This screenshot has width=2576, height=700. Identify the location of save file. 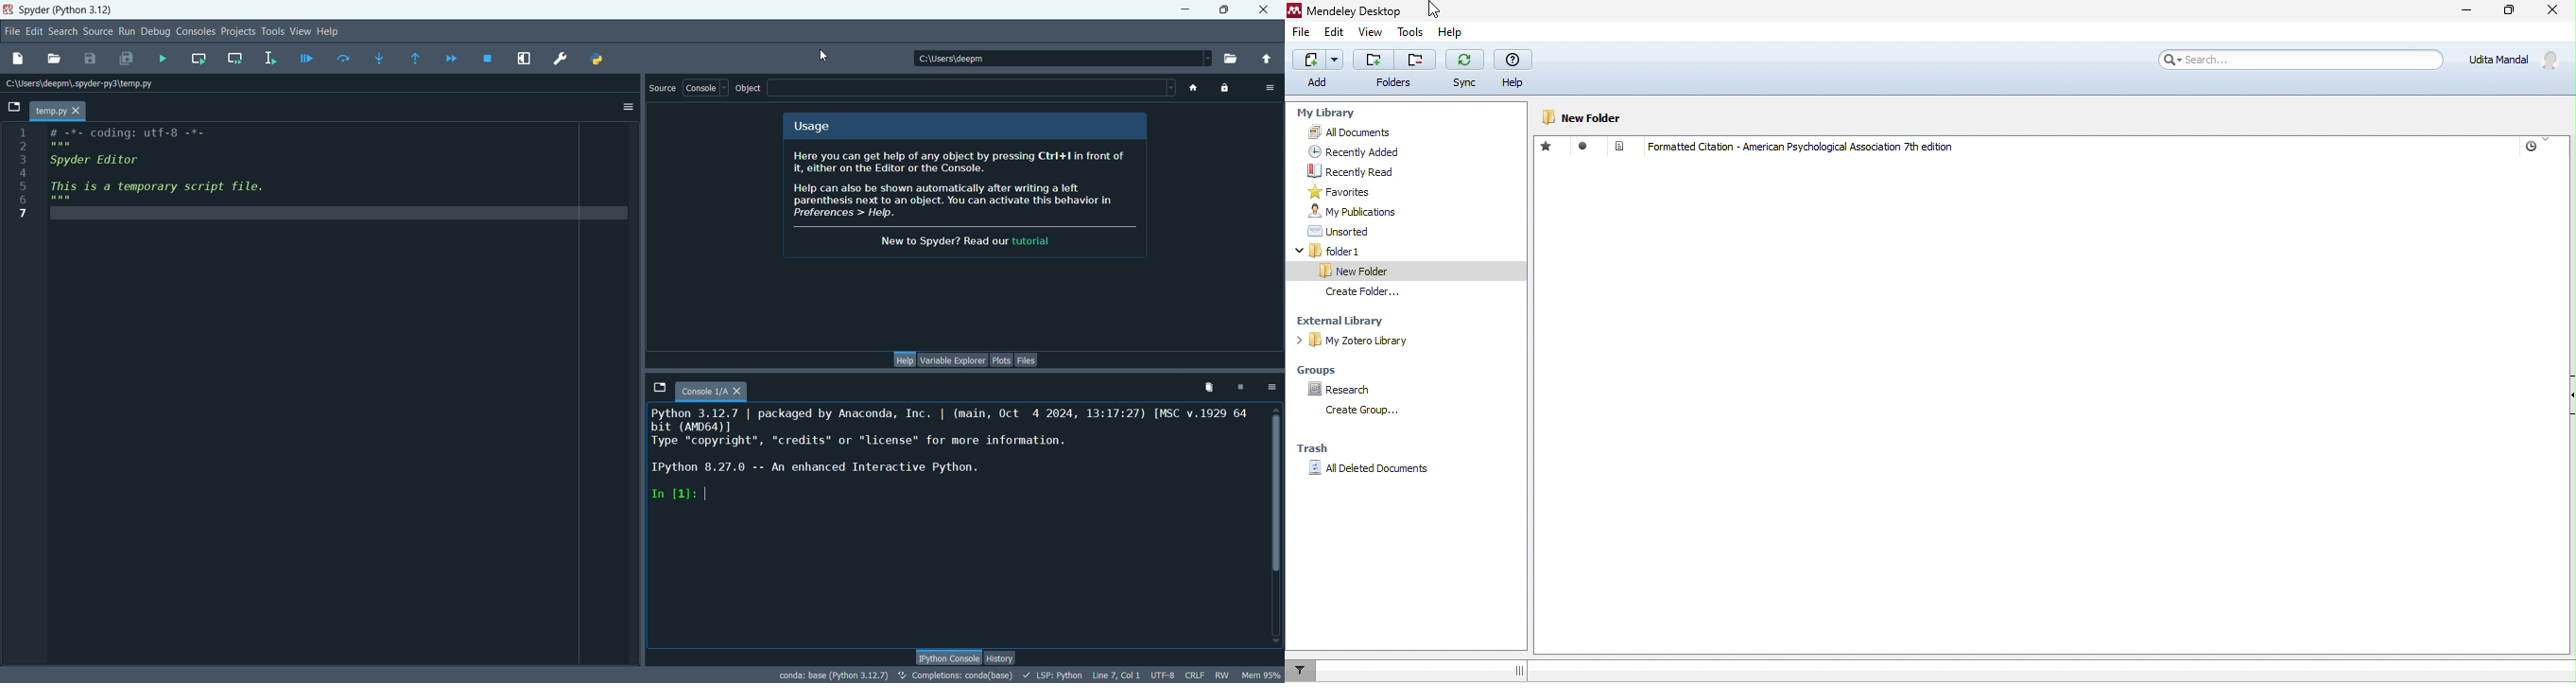
(90, 58).